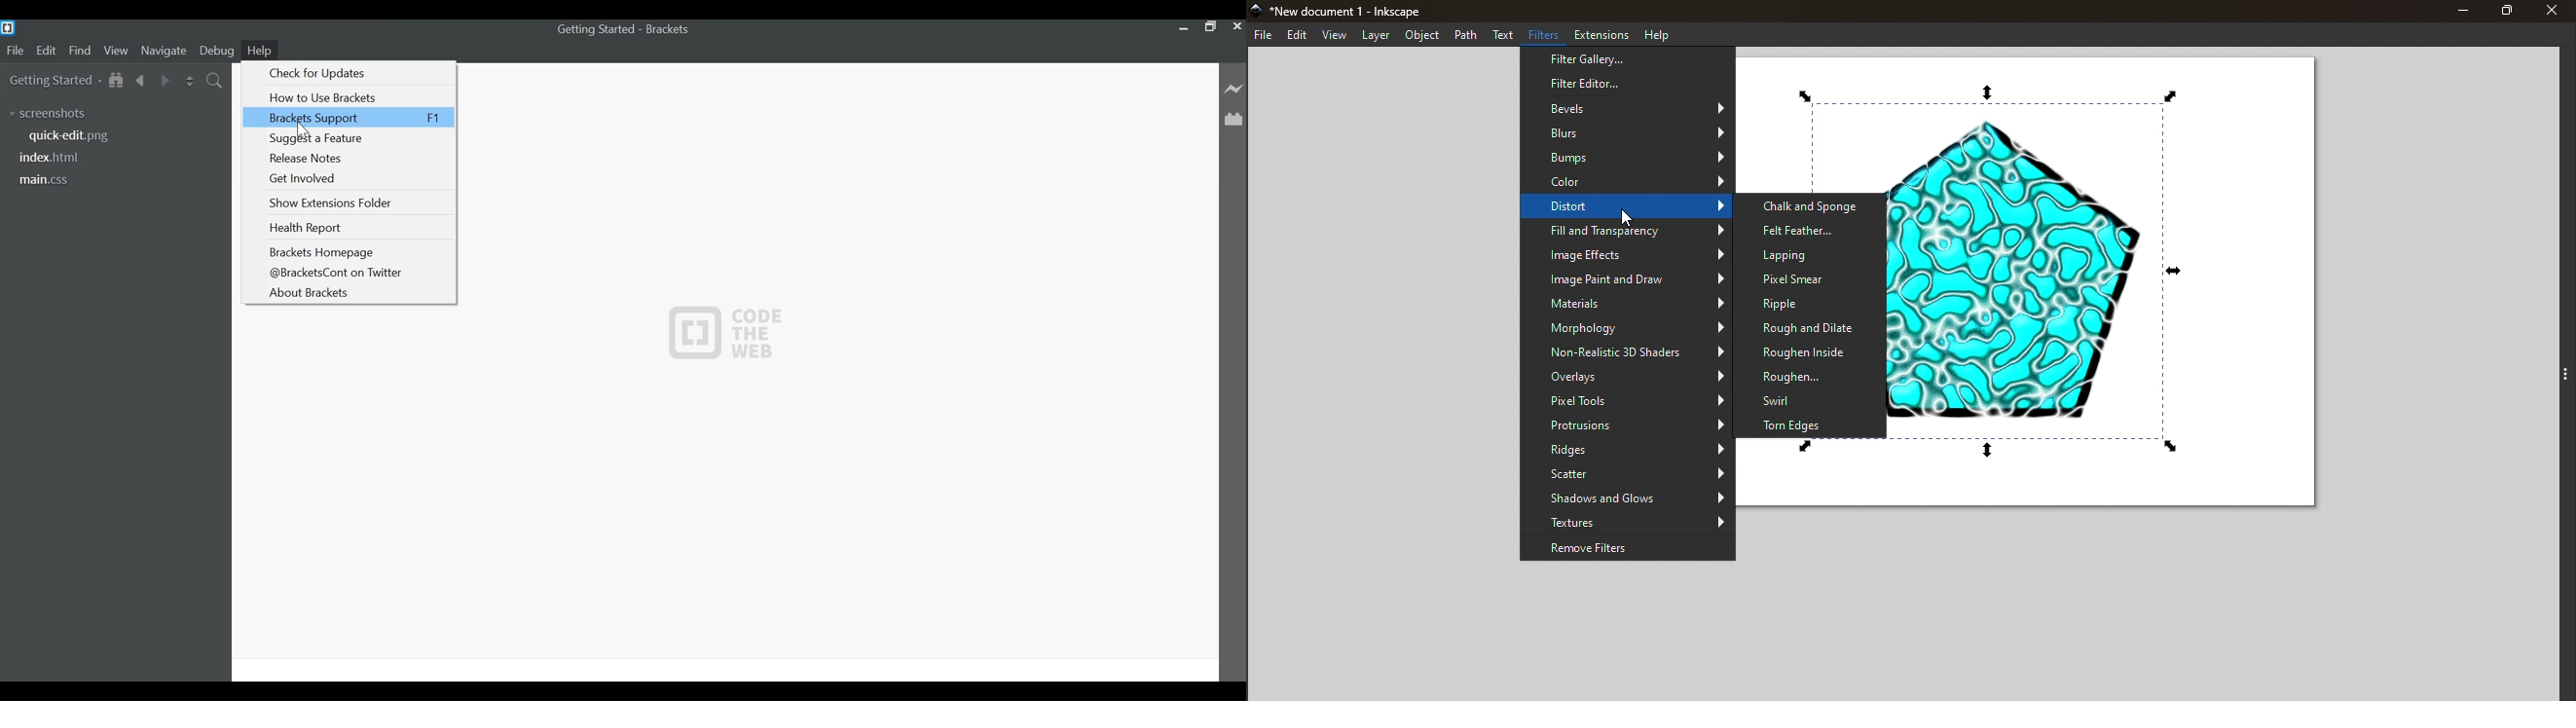  I want to click on Morphology, so click(1627, 328).